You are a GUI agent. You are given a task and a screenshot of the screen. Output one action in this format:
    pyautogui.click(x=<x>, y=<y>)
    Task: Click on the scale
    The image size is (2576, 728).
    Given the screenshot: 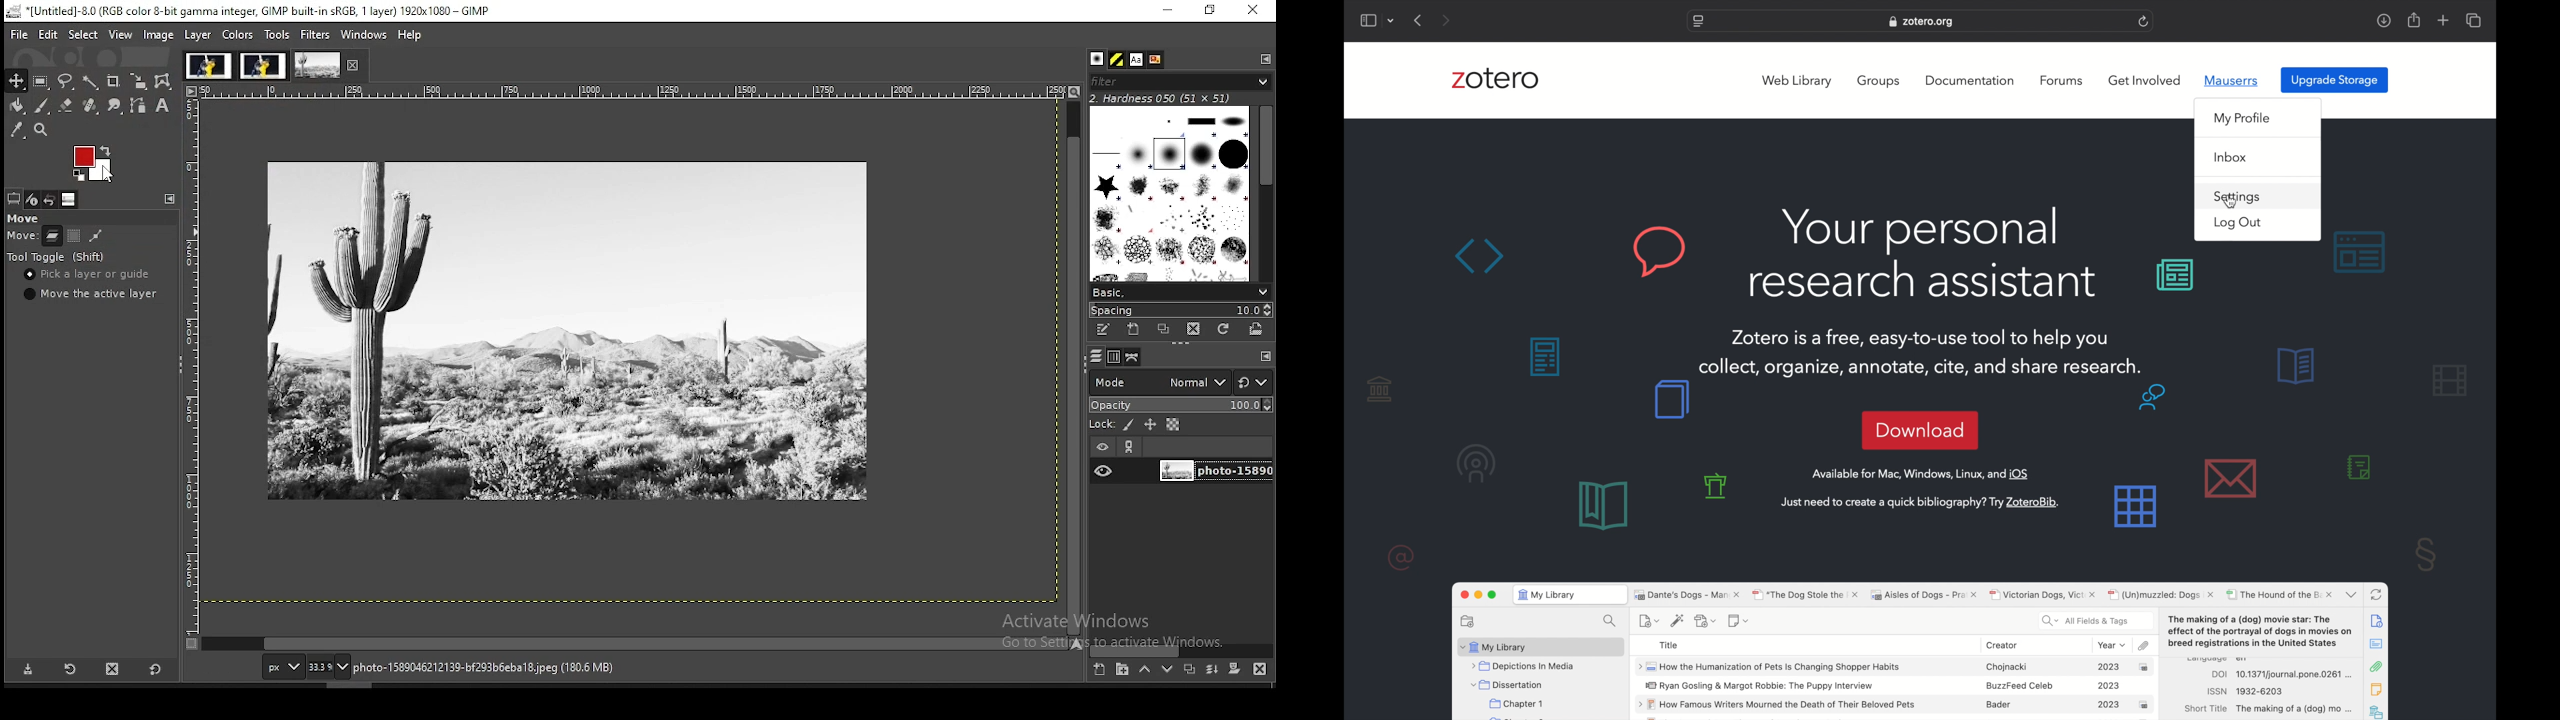 What is the action you would take?
    pyautogui.click(x=189, y=359)
    